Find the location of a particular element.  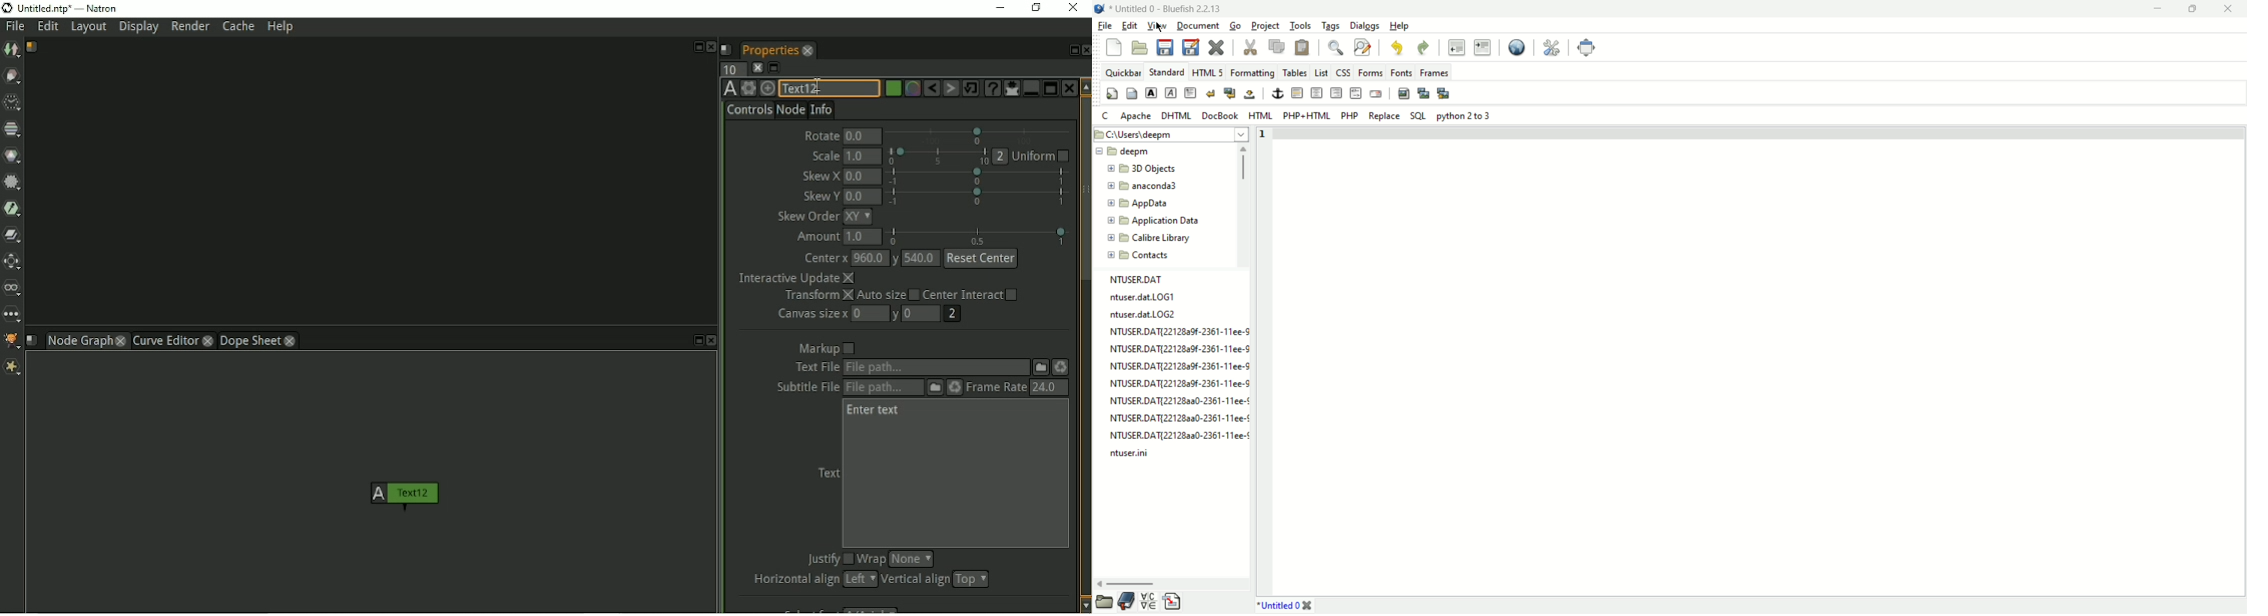

view is located at coordinates (1158, 26).